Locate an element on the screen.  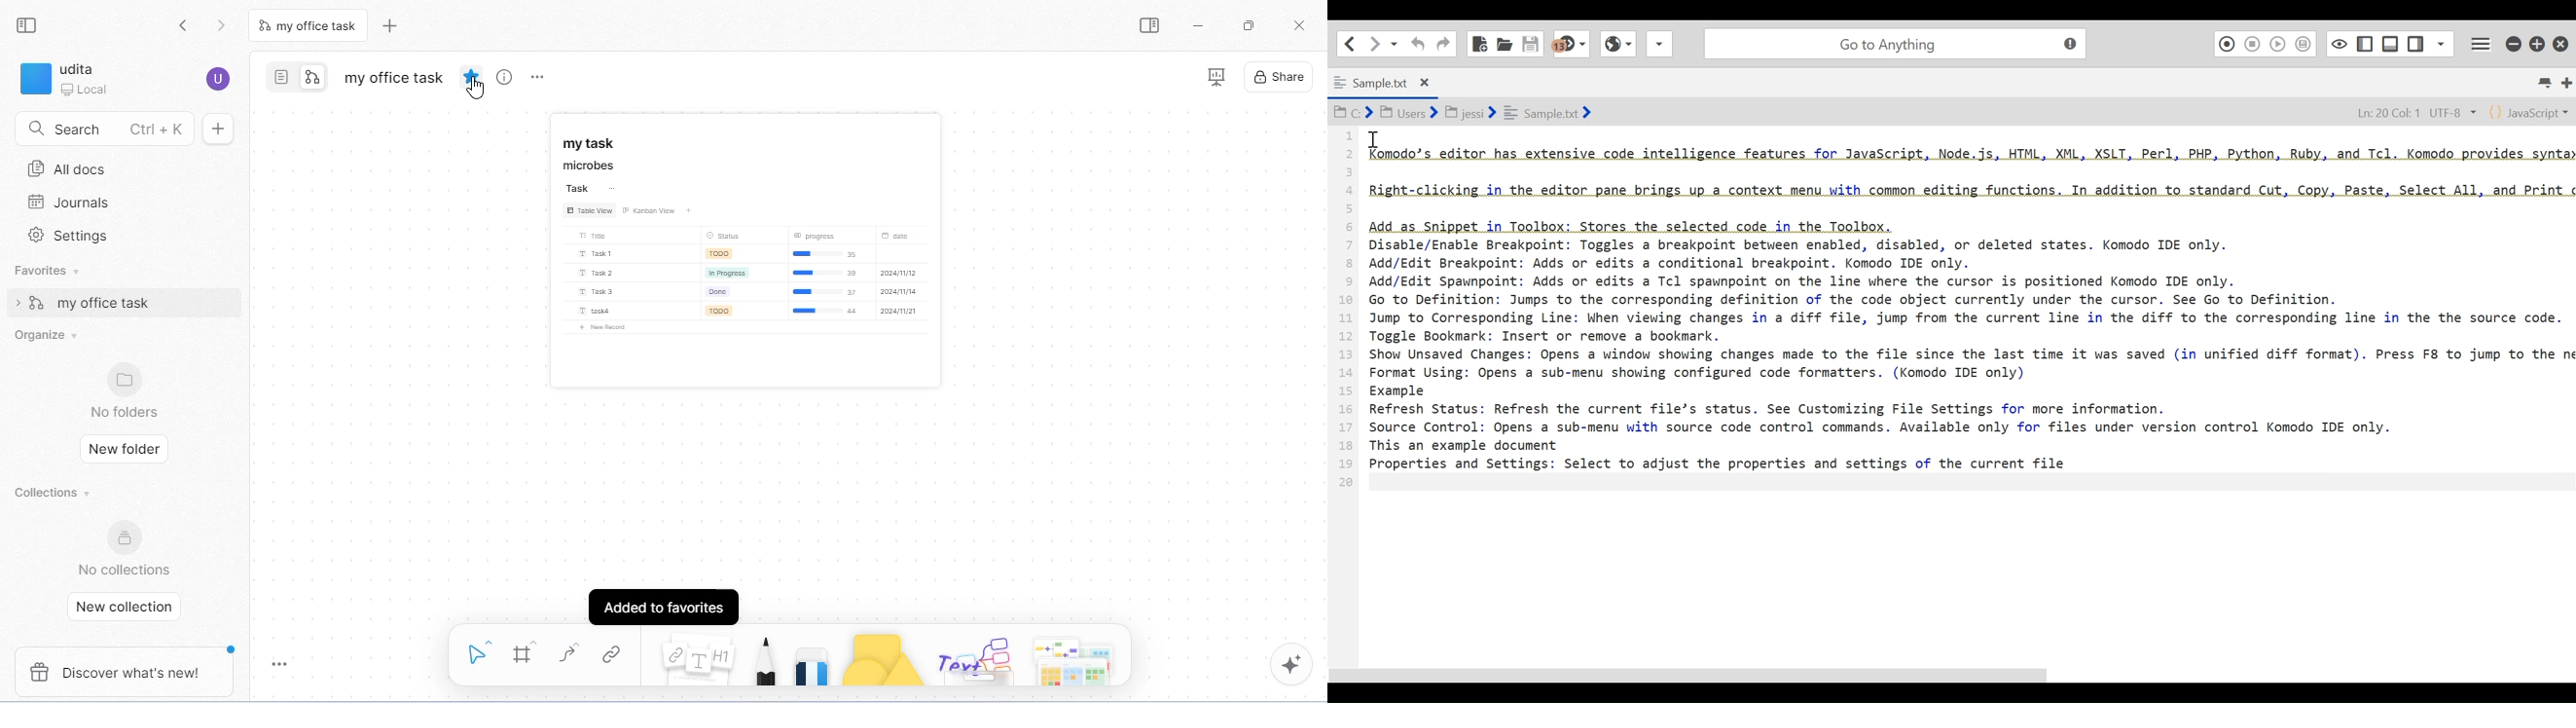
cursor movement is located at coordinates (478, 90).